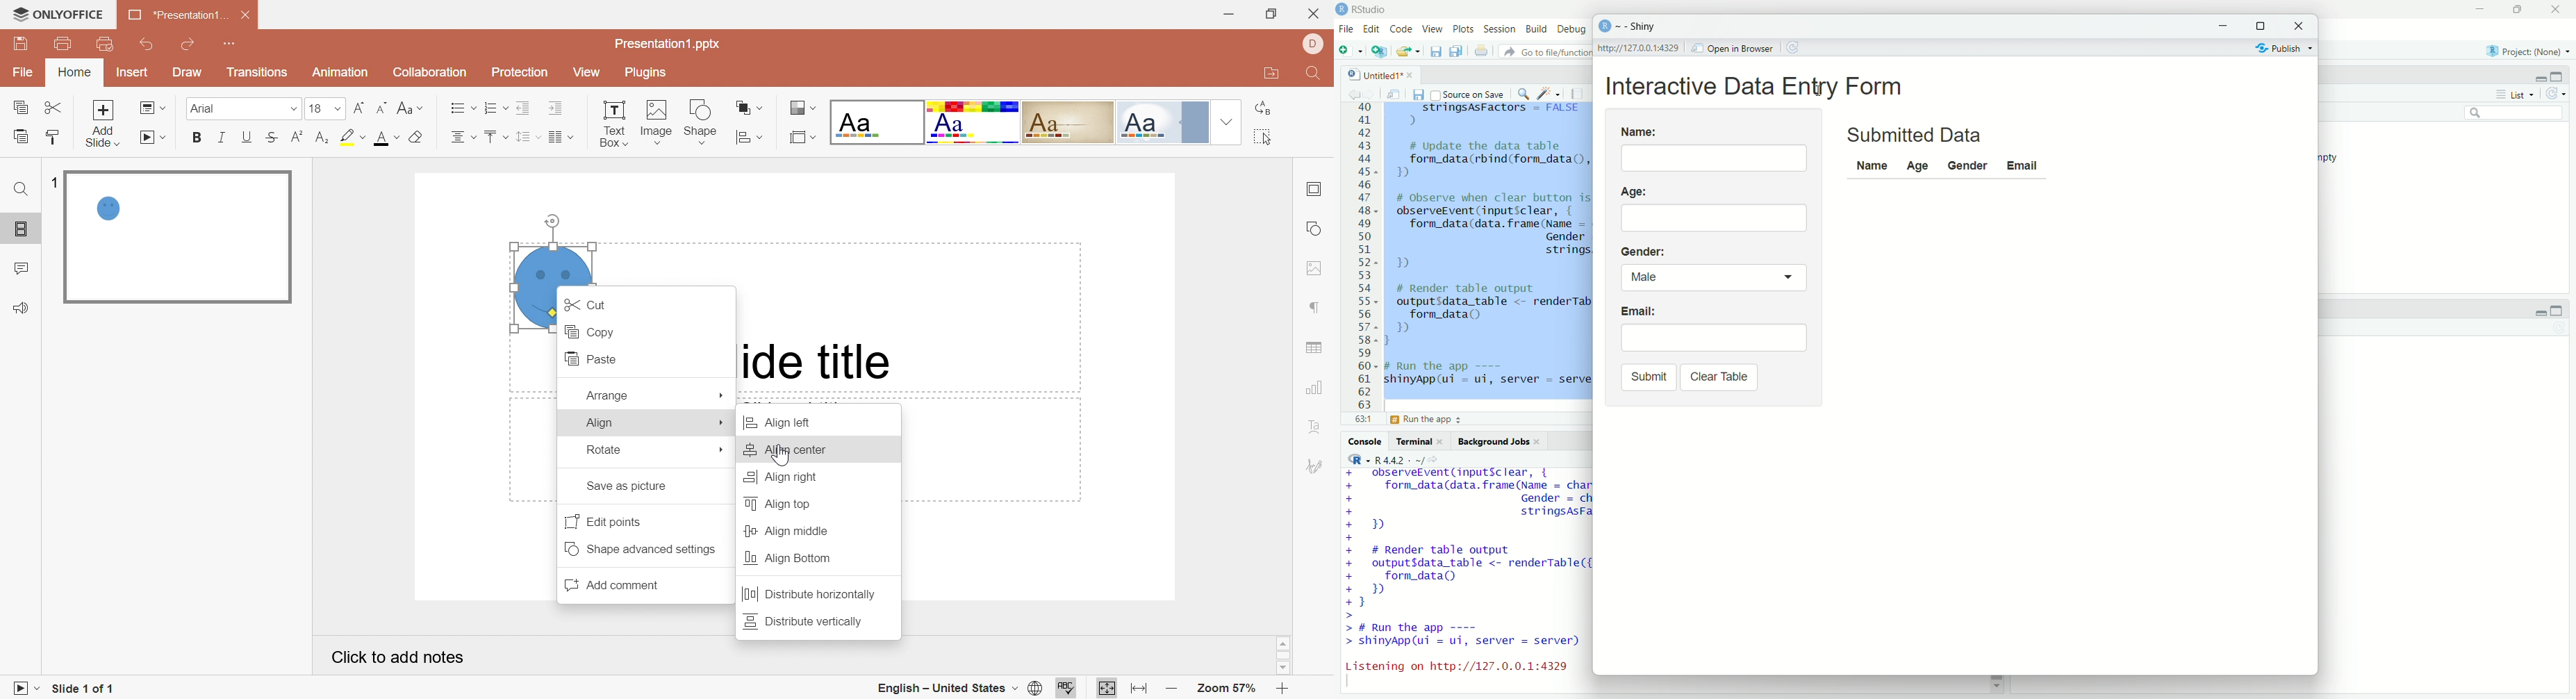 The image size is (2576, 700). Describe the element at coordinates (1495, 232) in the screenshot. I see `code to observe when clear button is clicked` at that location.